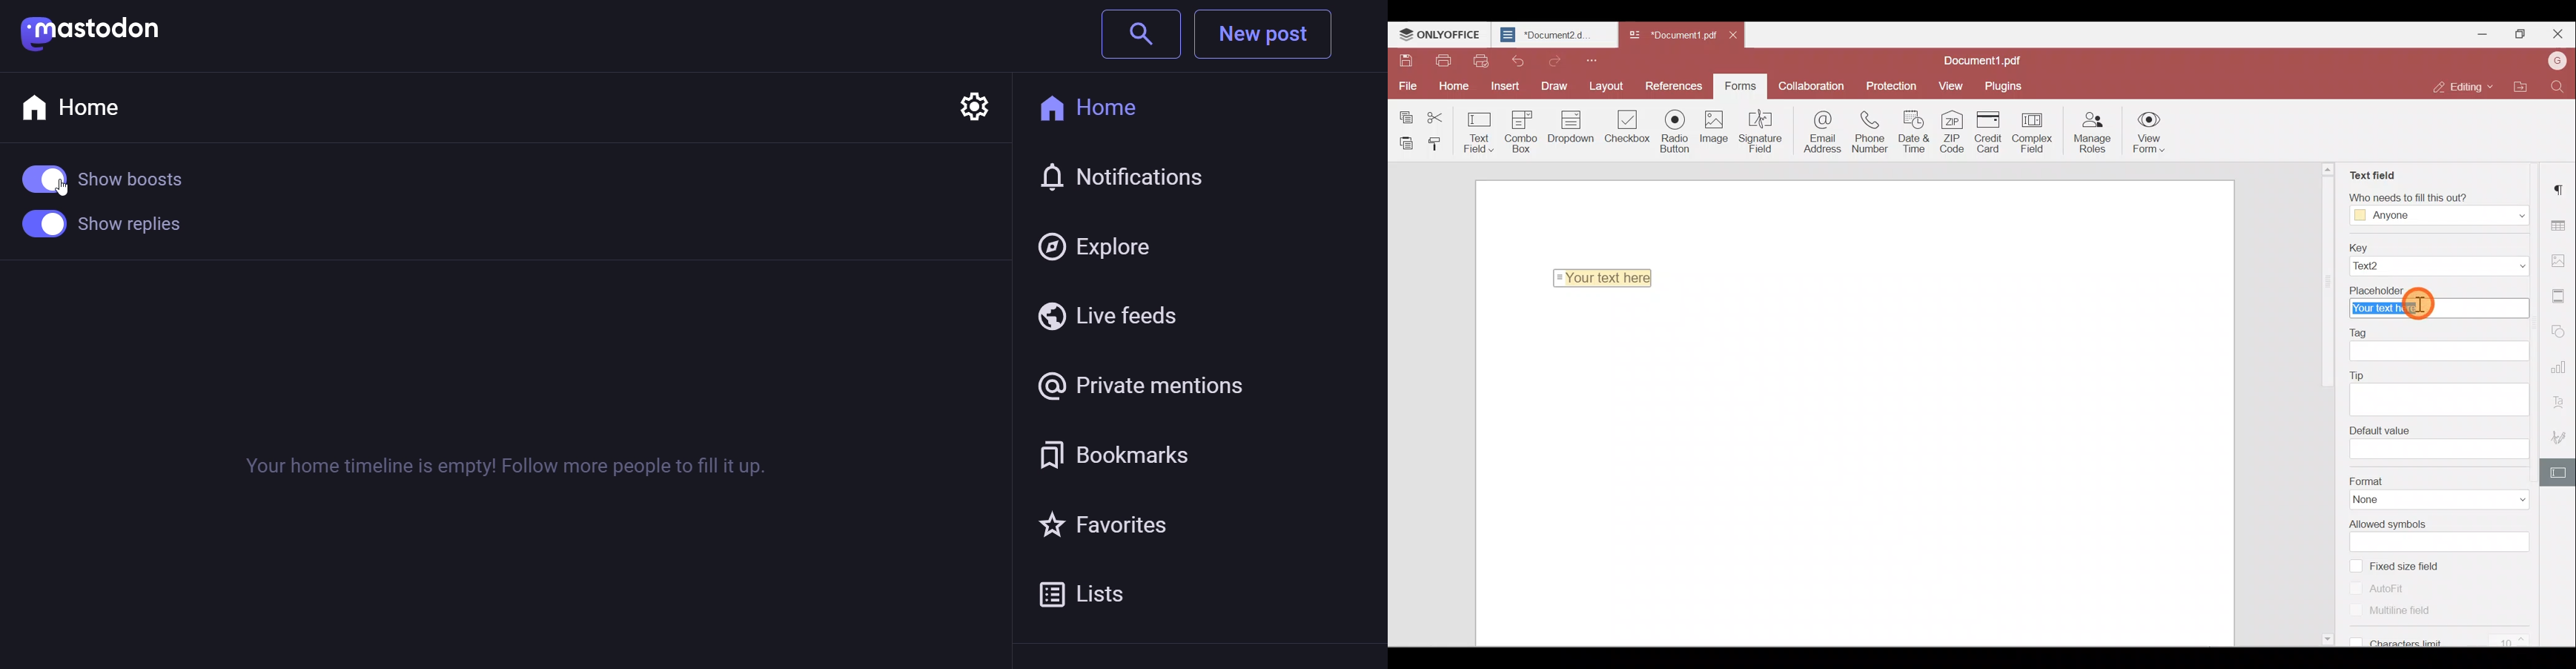 The height and width of the screenshot is (672, 2576). Describe the element at coordinates (1162, 460) in the screenshot. I see `Bookmark` at that location.